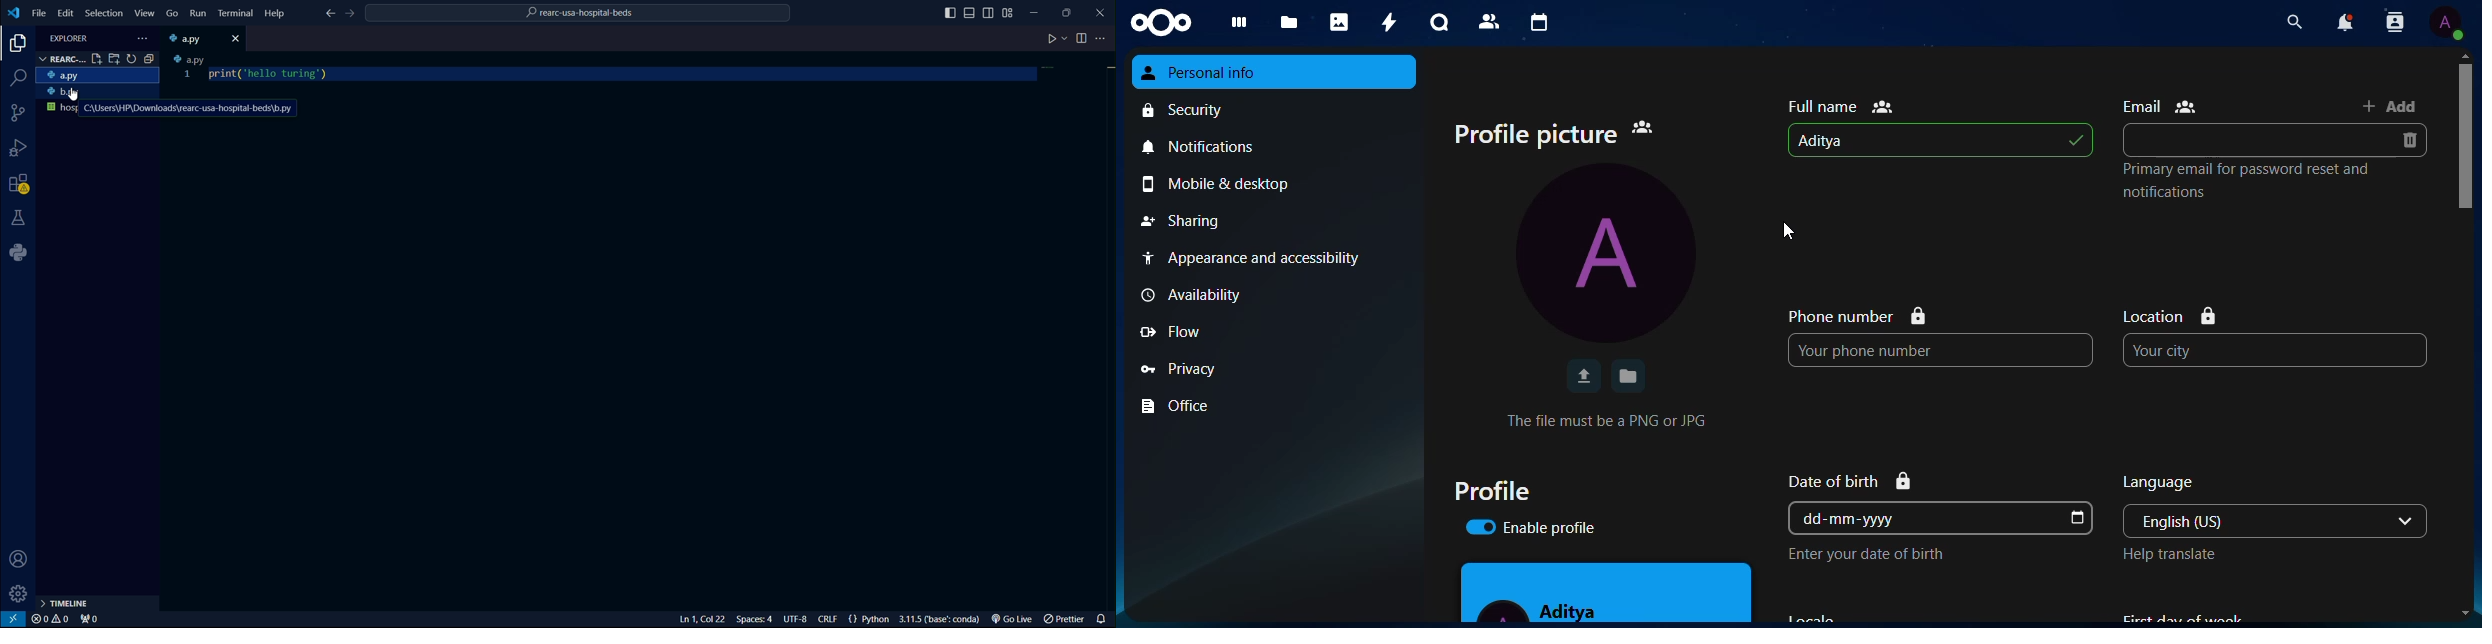 The image size is (2492, 644). What do you see at coordinates (2467, 267) in the screenshot?
I see `scroll bar` at bounding box center [2467, 267].